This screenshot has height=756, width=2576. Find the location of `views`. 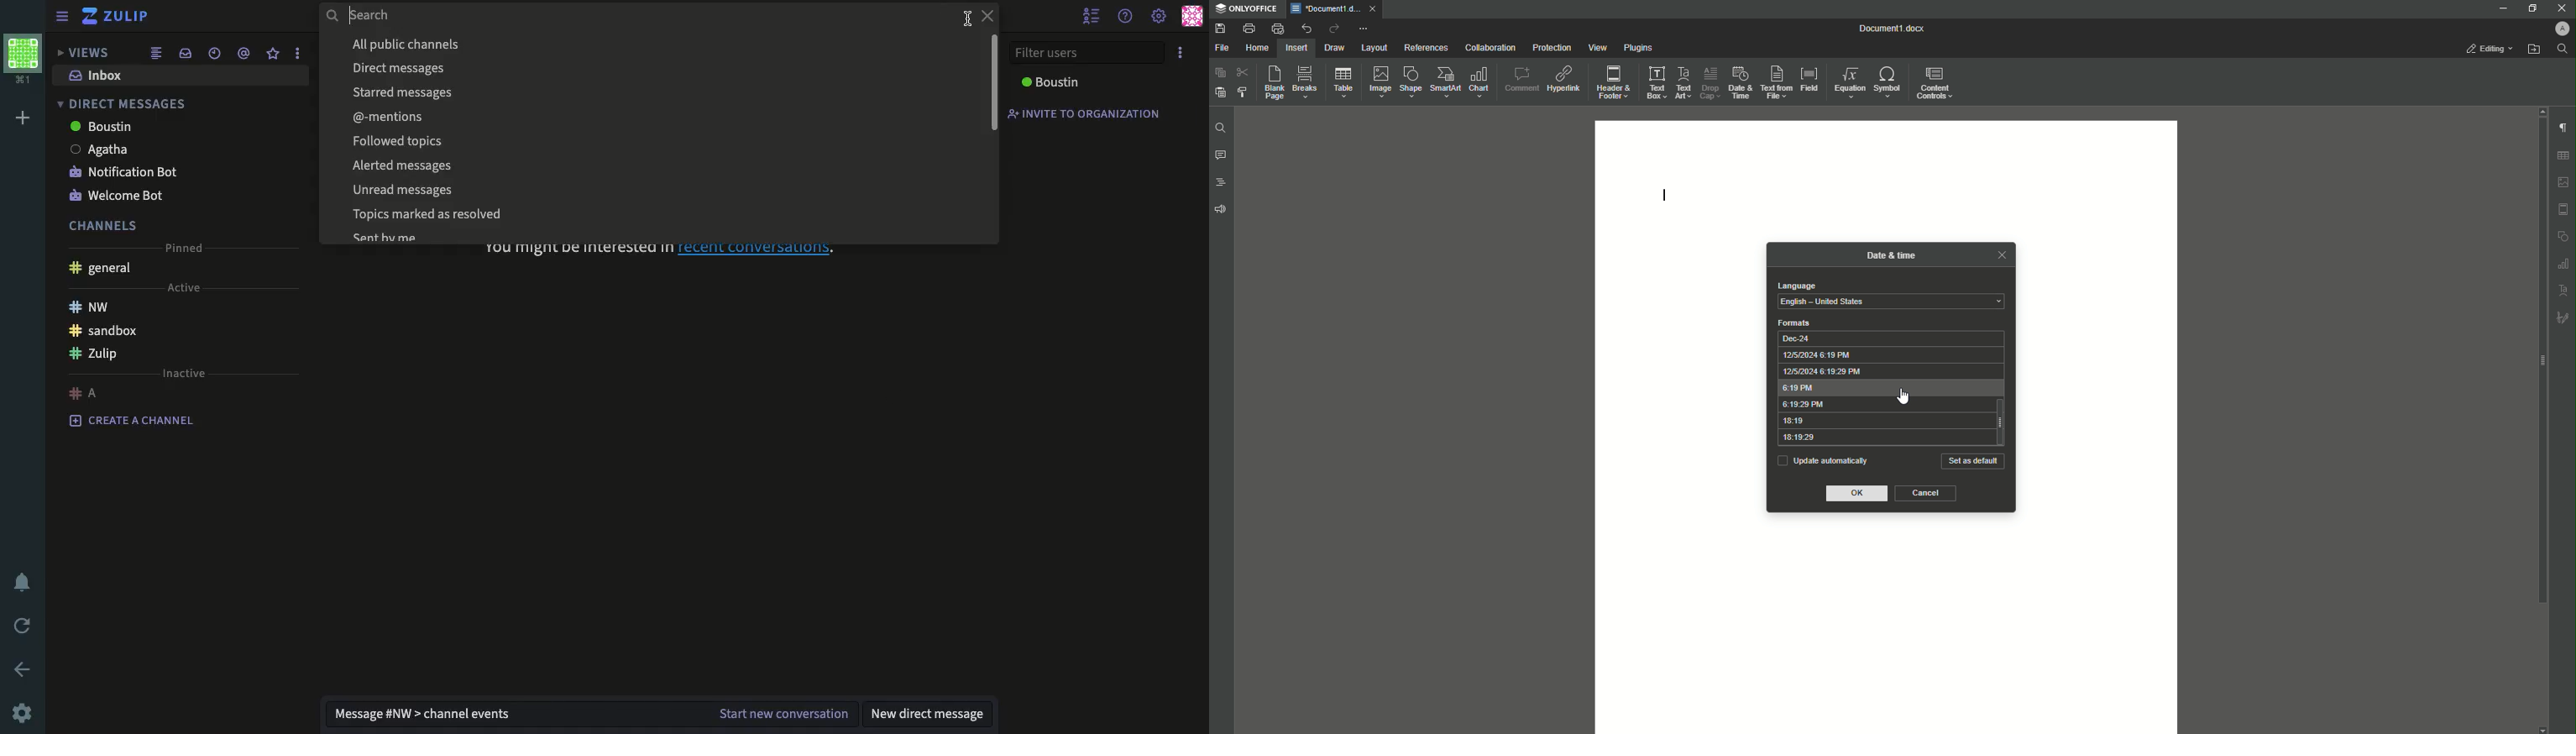

views is located at coordinates (84, 54).